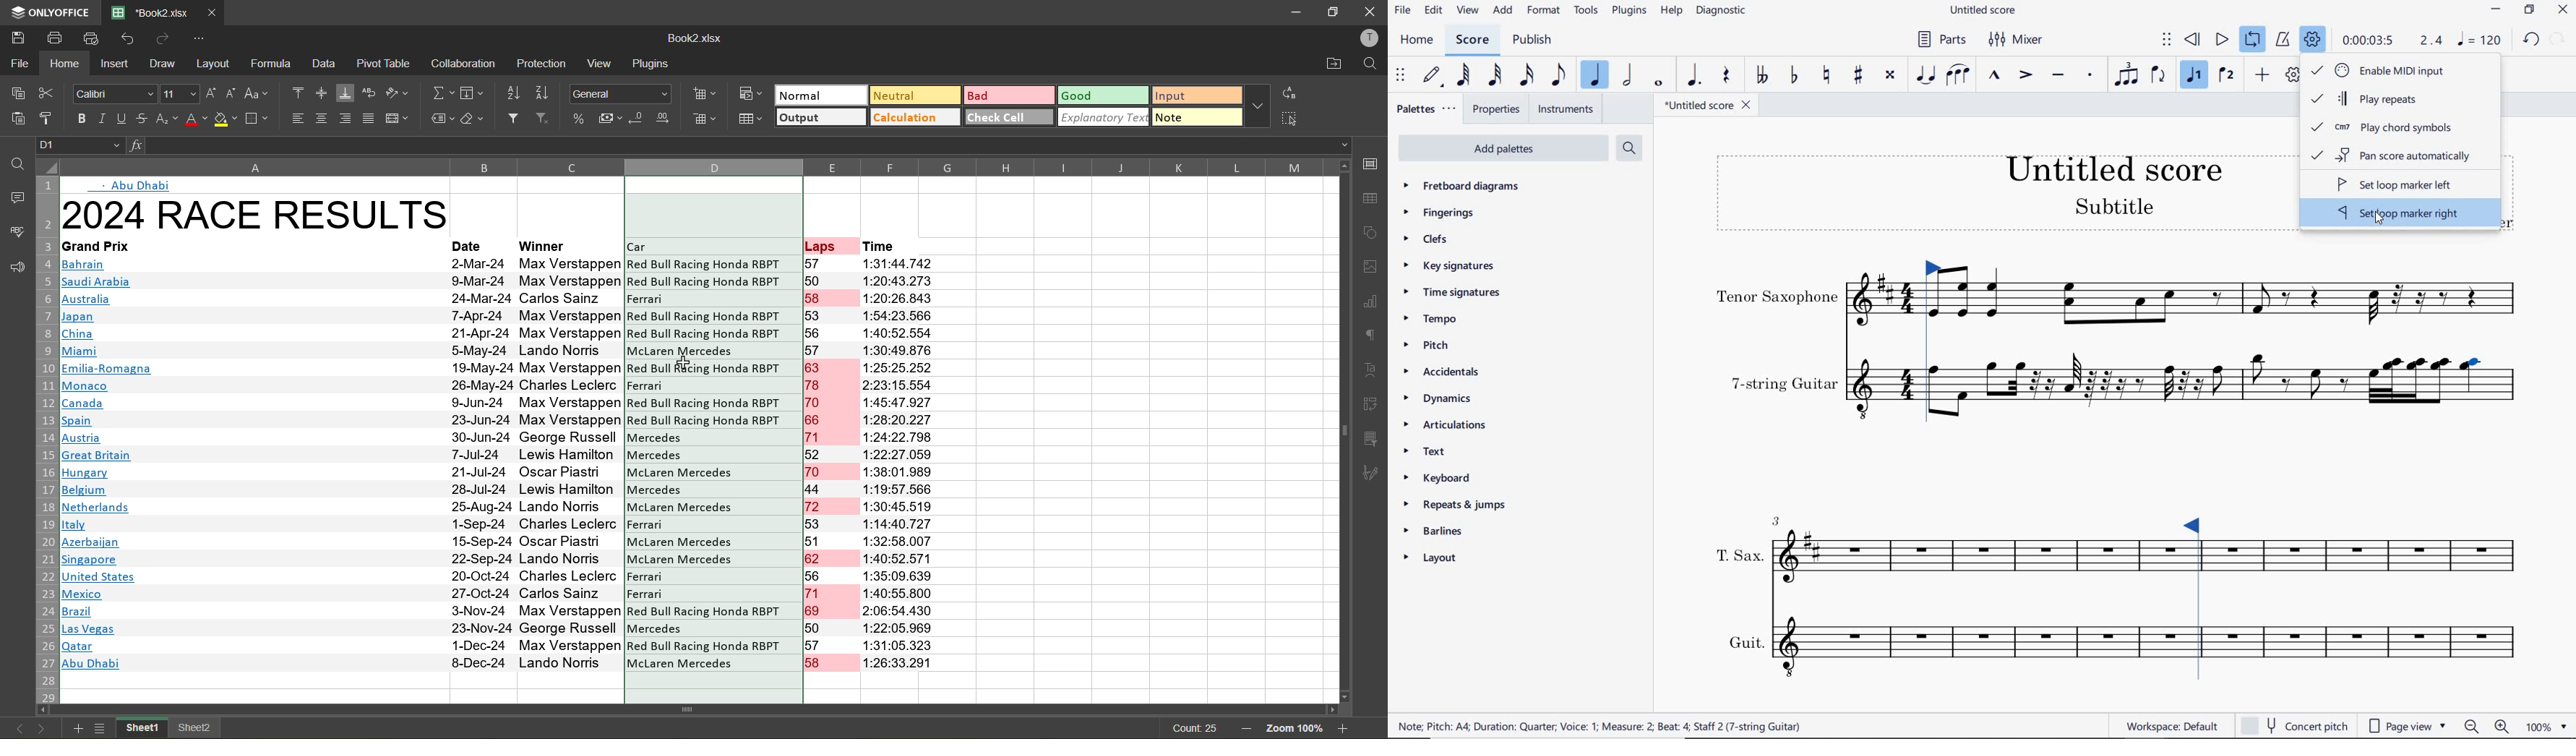 The height and width of the screenshot is (756, 2576). I want to click on REST, so click(1725, 76).